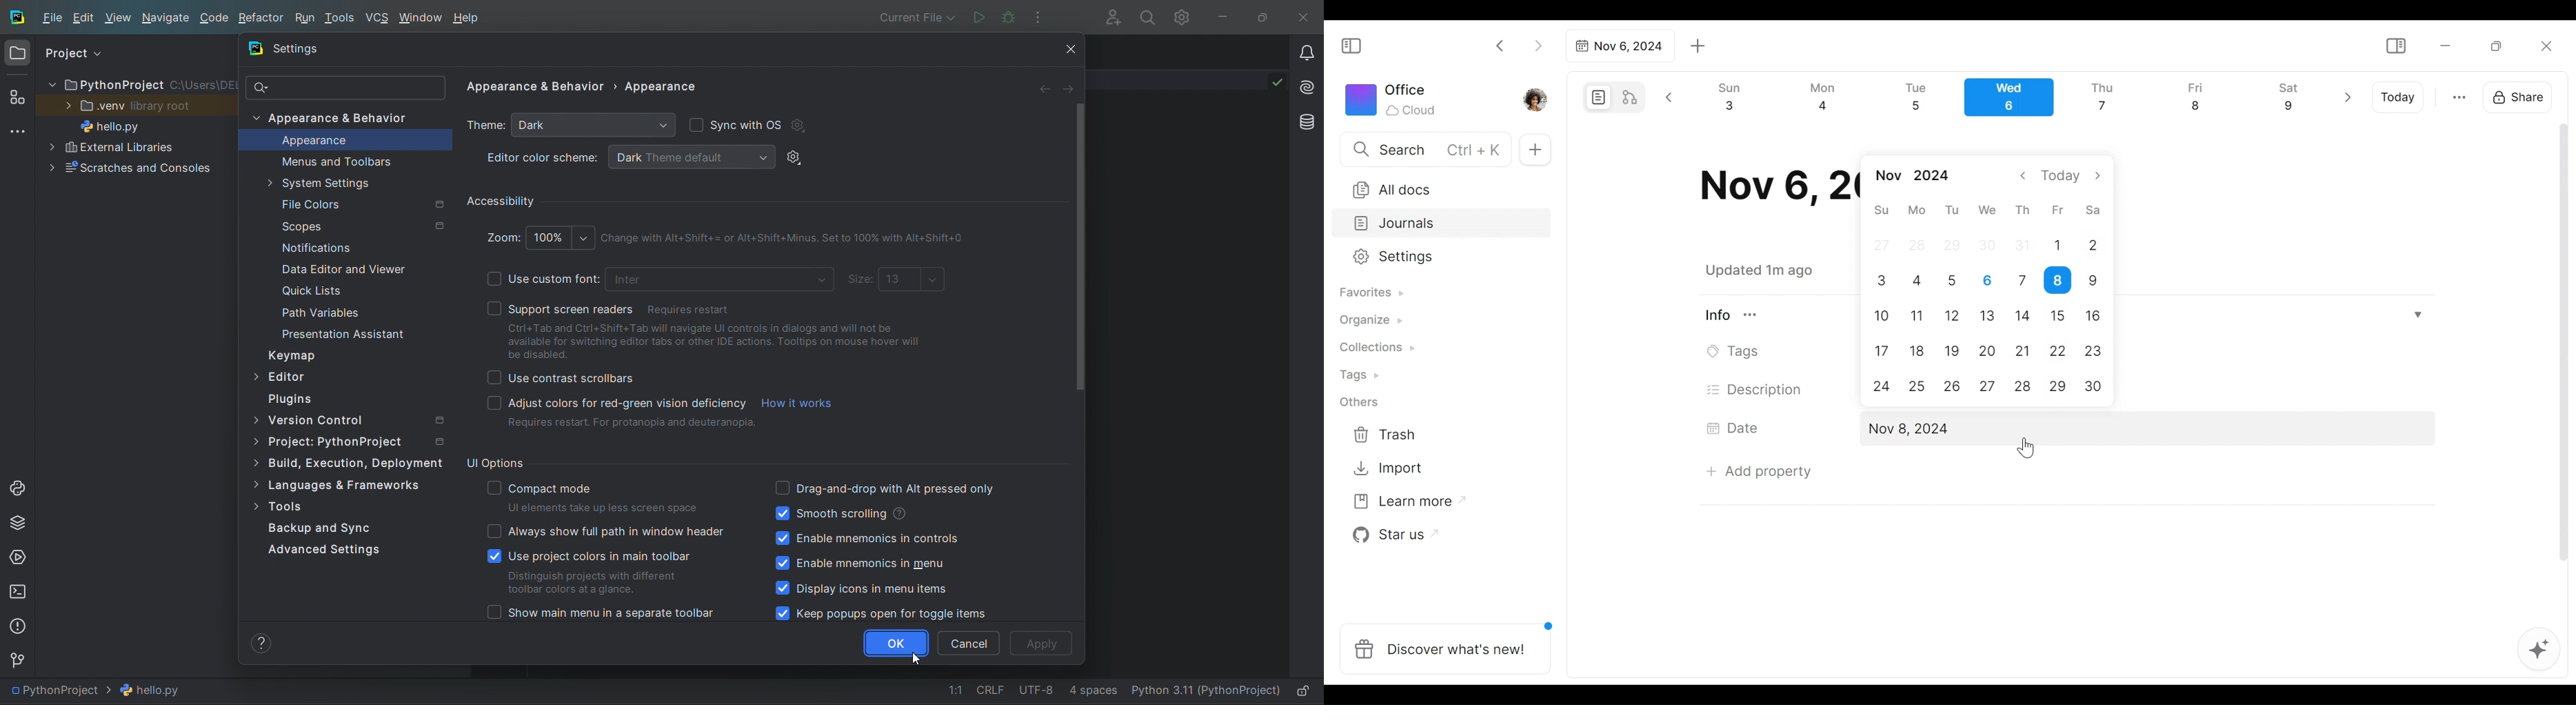 Image resolution: width=2576 pixels, height=728 pixels. What do you see at coordinates (347, 463) in the screenshot?
I see `Build, Execution, Deployment` at bounding box center [347, 463].